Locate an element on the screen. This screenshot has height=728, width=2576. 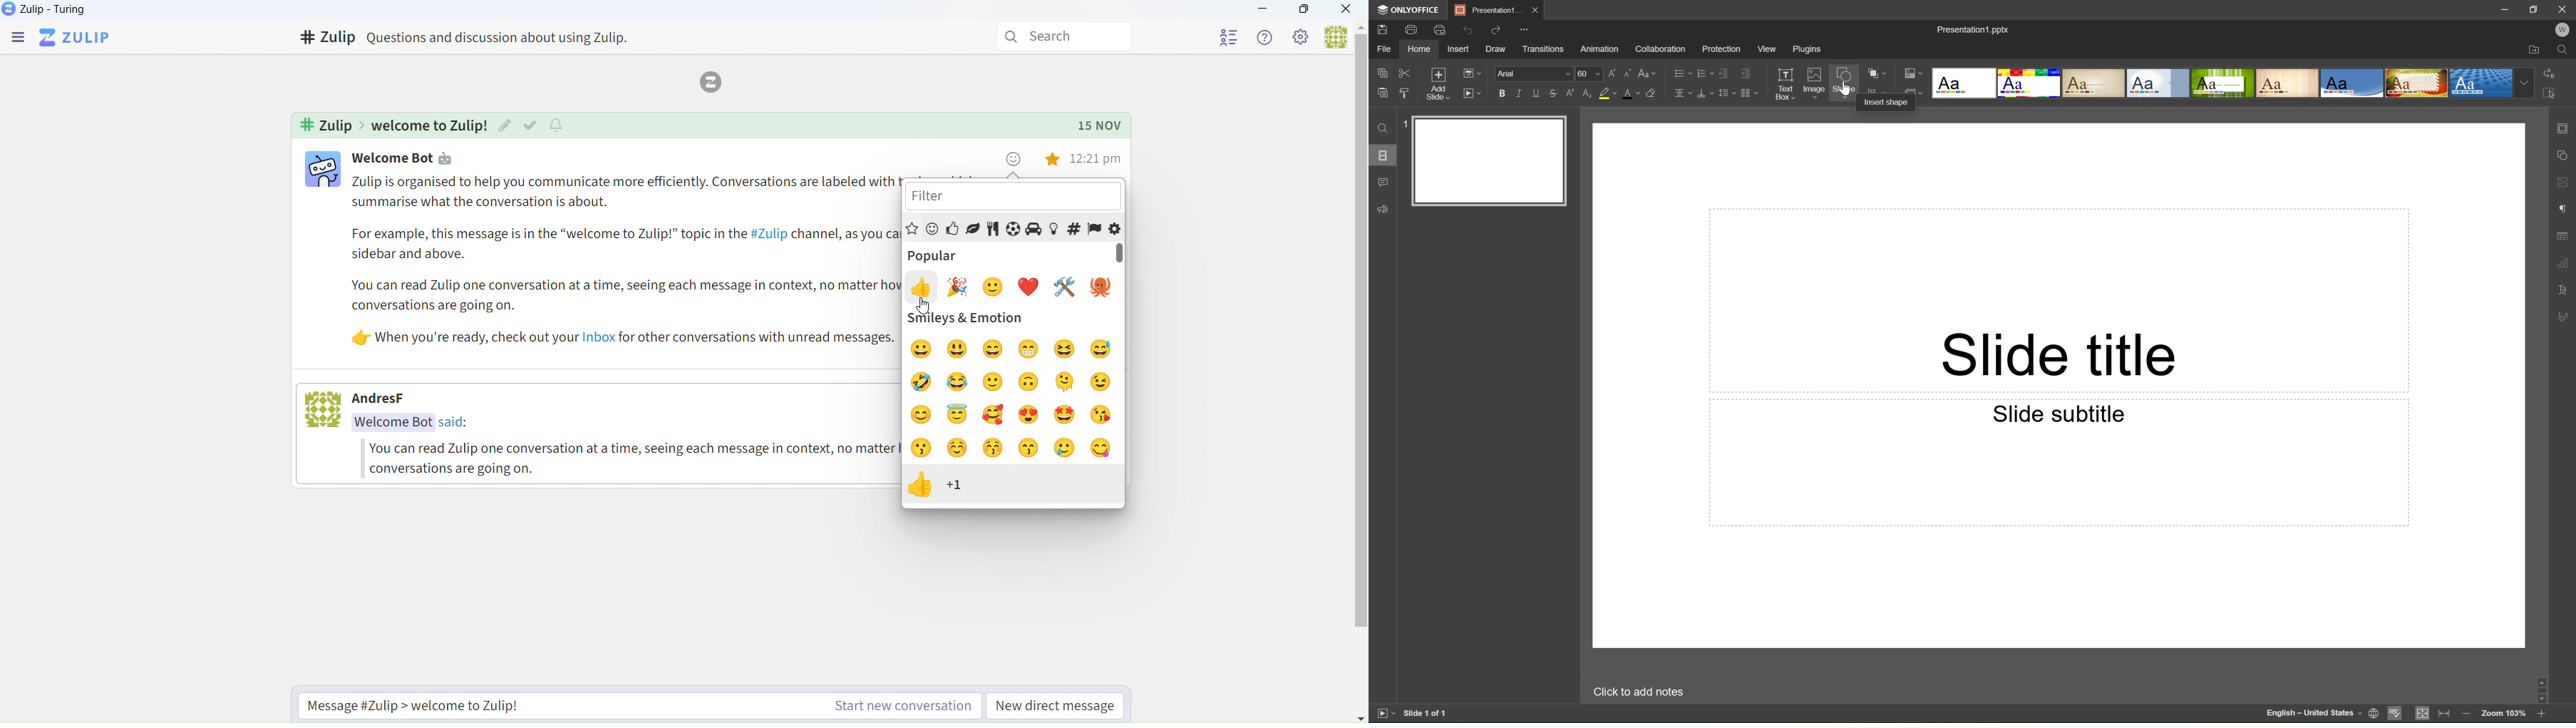
Insert column is located at coordinates (1752, 92).